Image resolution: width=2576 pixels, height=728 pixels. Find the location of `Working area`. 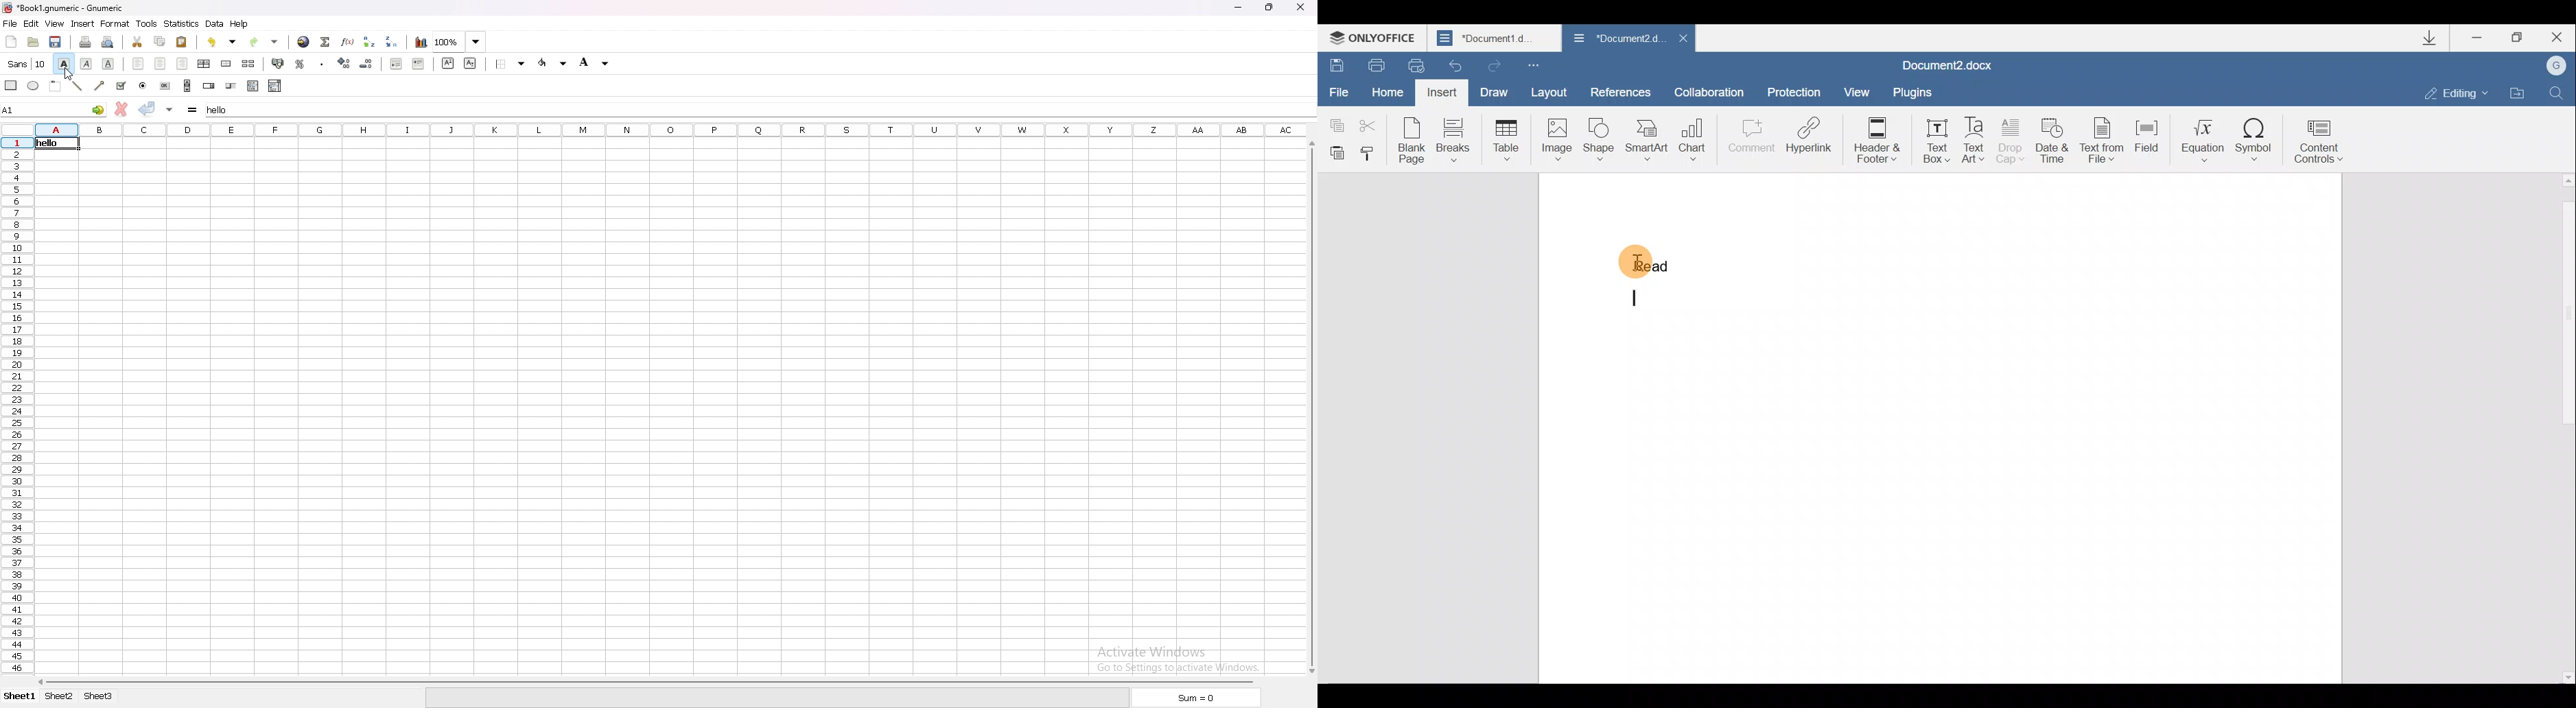

Working area is located at coordinates (2038, 426).